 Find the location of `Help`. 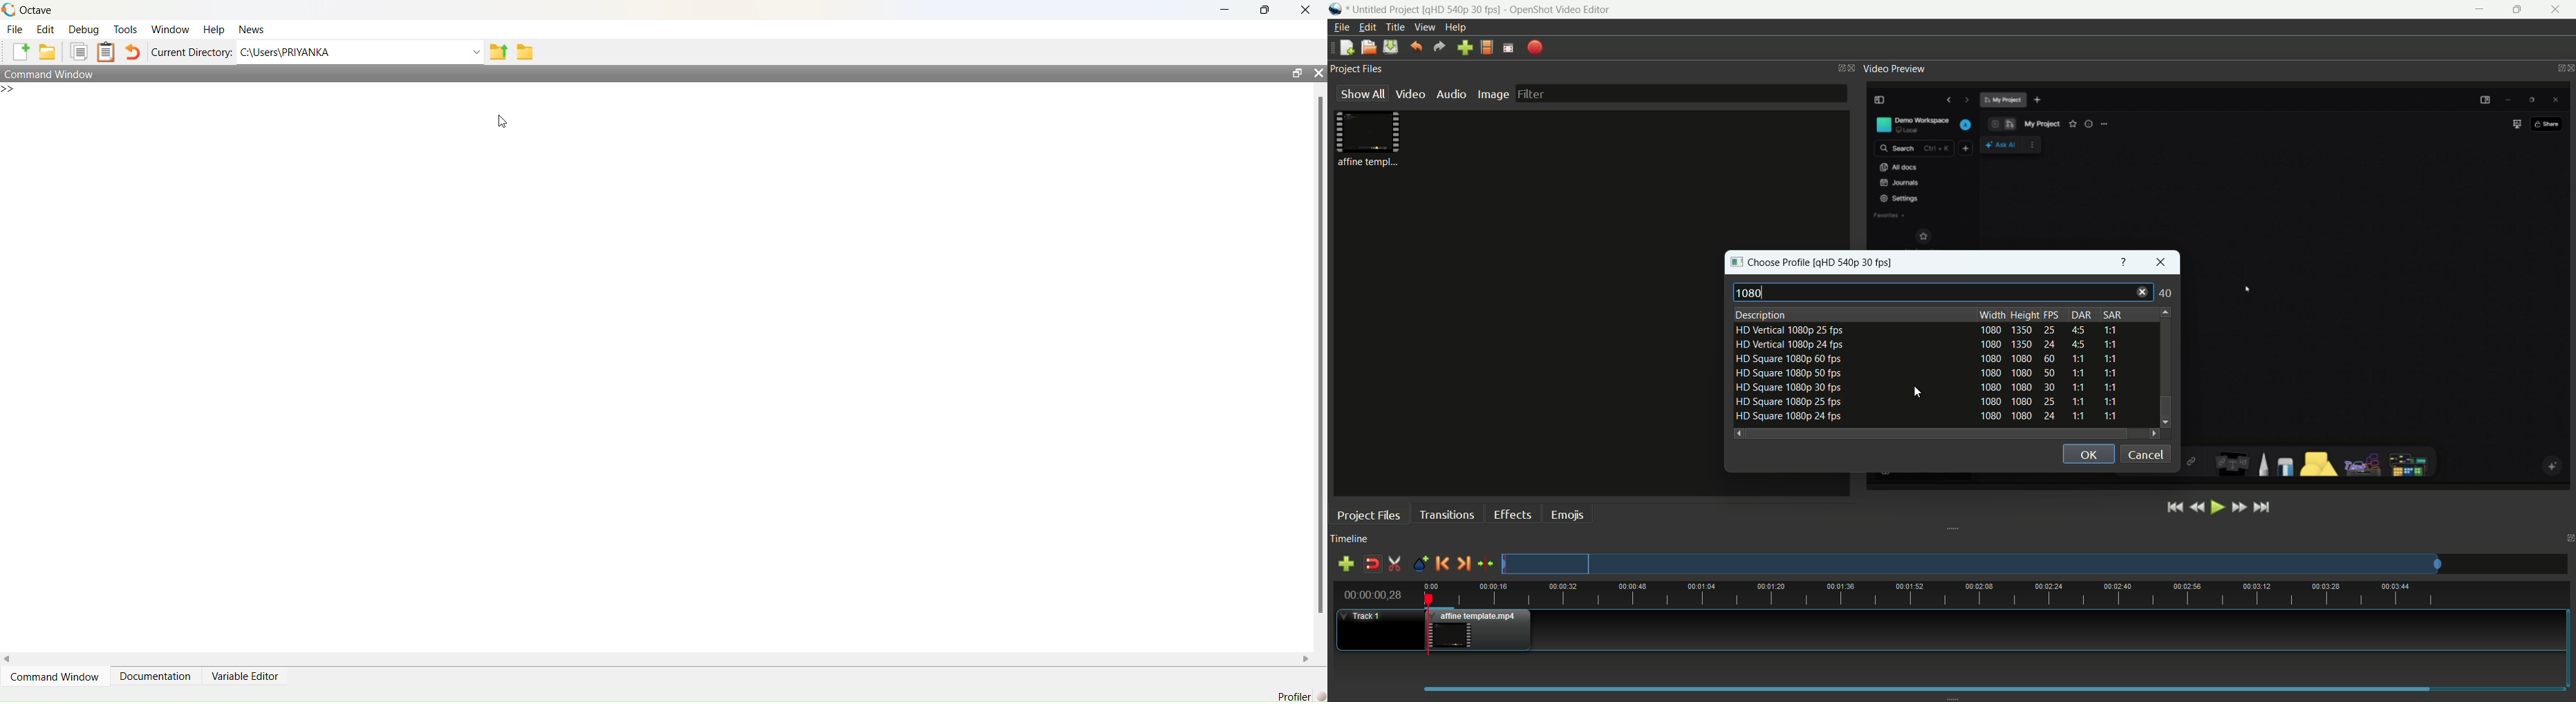

Help is located at coordinates (215, 29).